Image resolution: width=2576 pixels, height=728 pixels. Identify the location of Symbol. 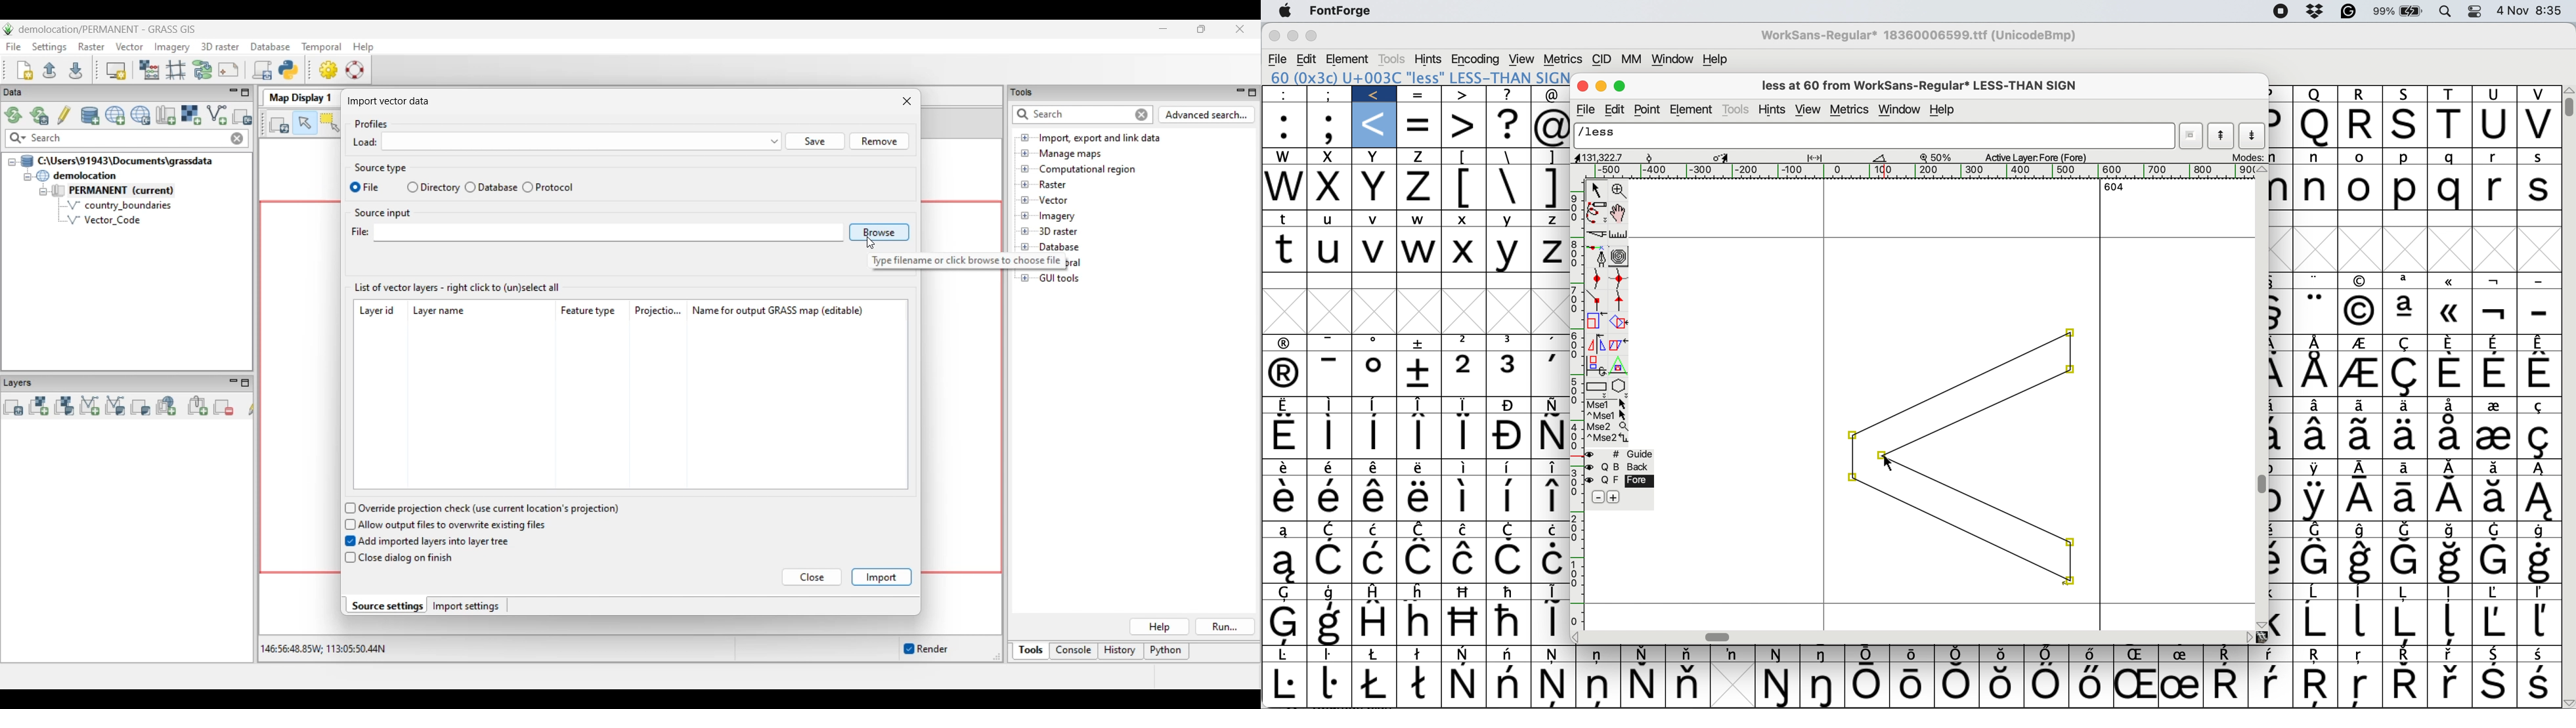
(1600, 654).